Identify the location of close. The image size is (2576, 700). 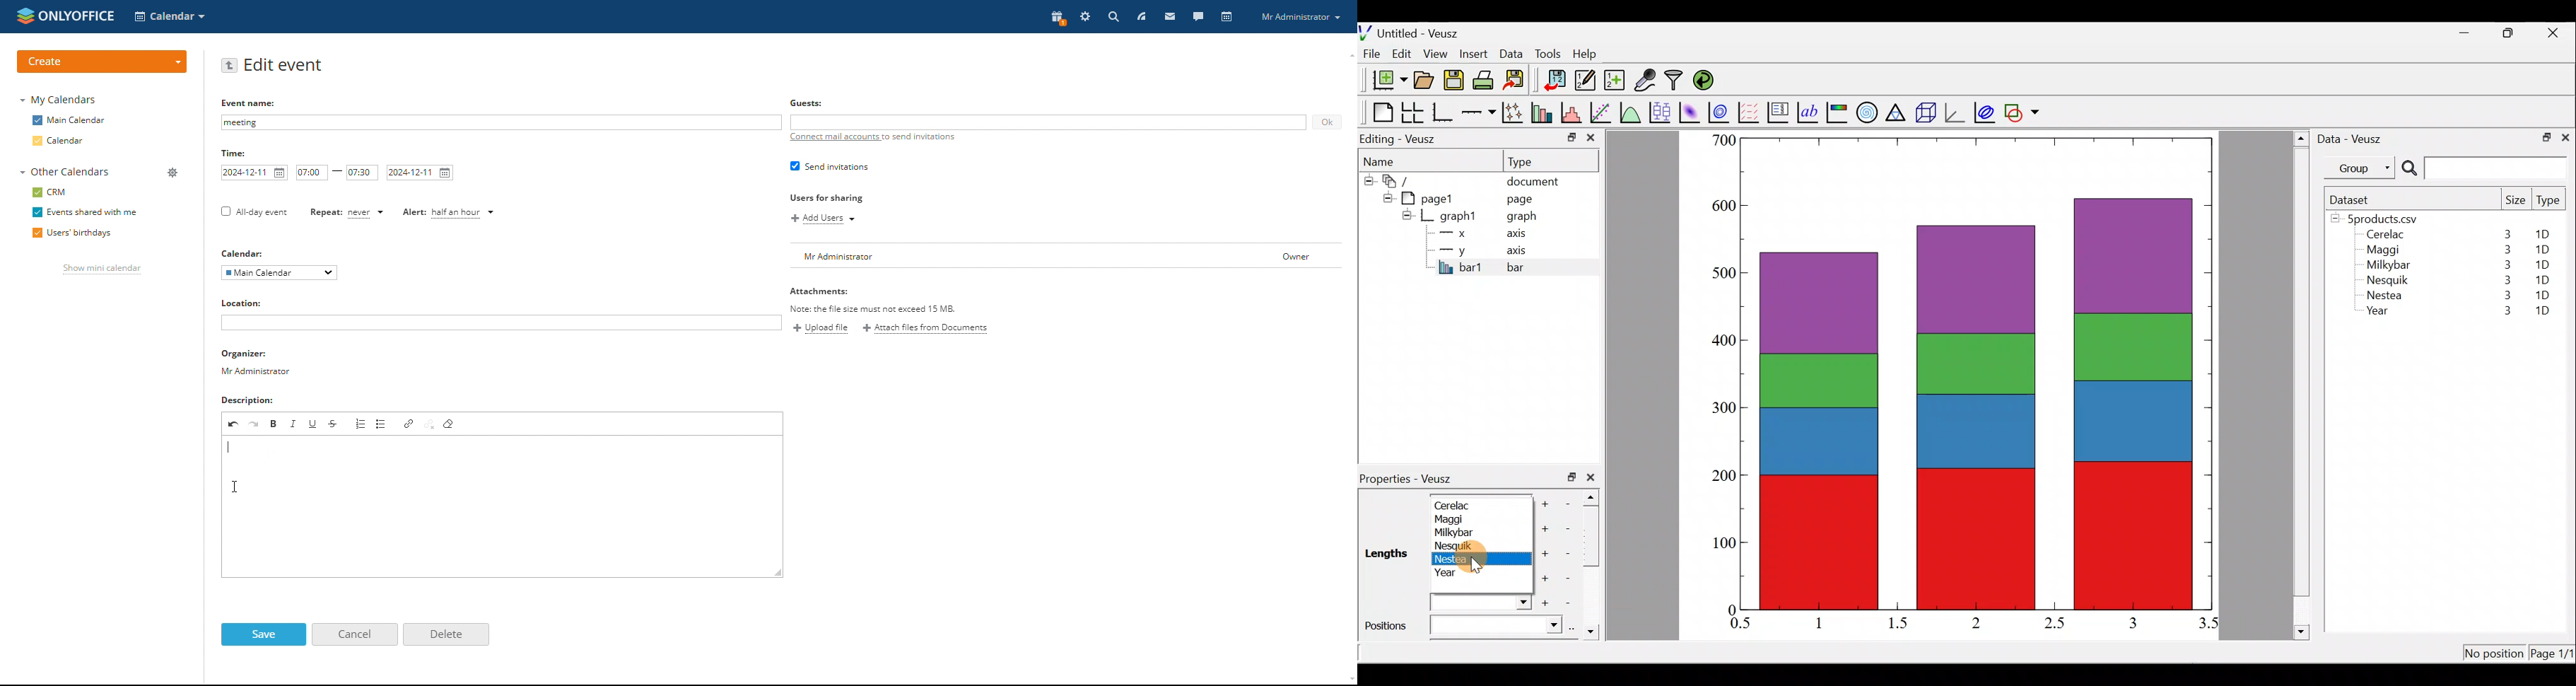
(2566, 137).